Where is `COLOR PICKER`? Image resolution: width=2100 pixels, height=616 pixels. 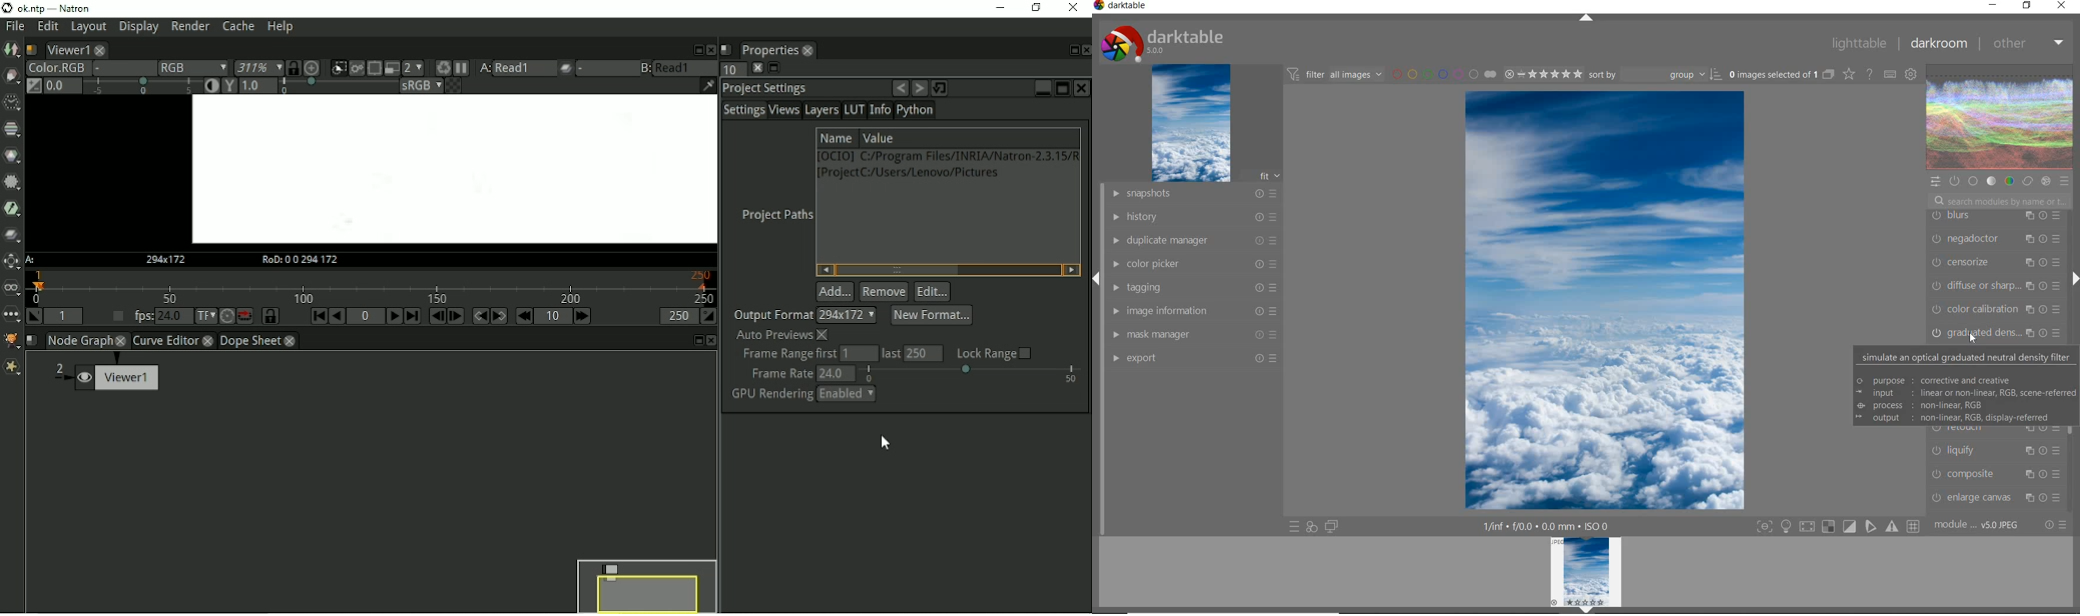 COLOR PICKER is located at coordinates (1195, 265).